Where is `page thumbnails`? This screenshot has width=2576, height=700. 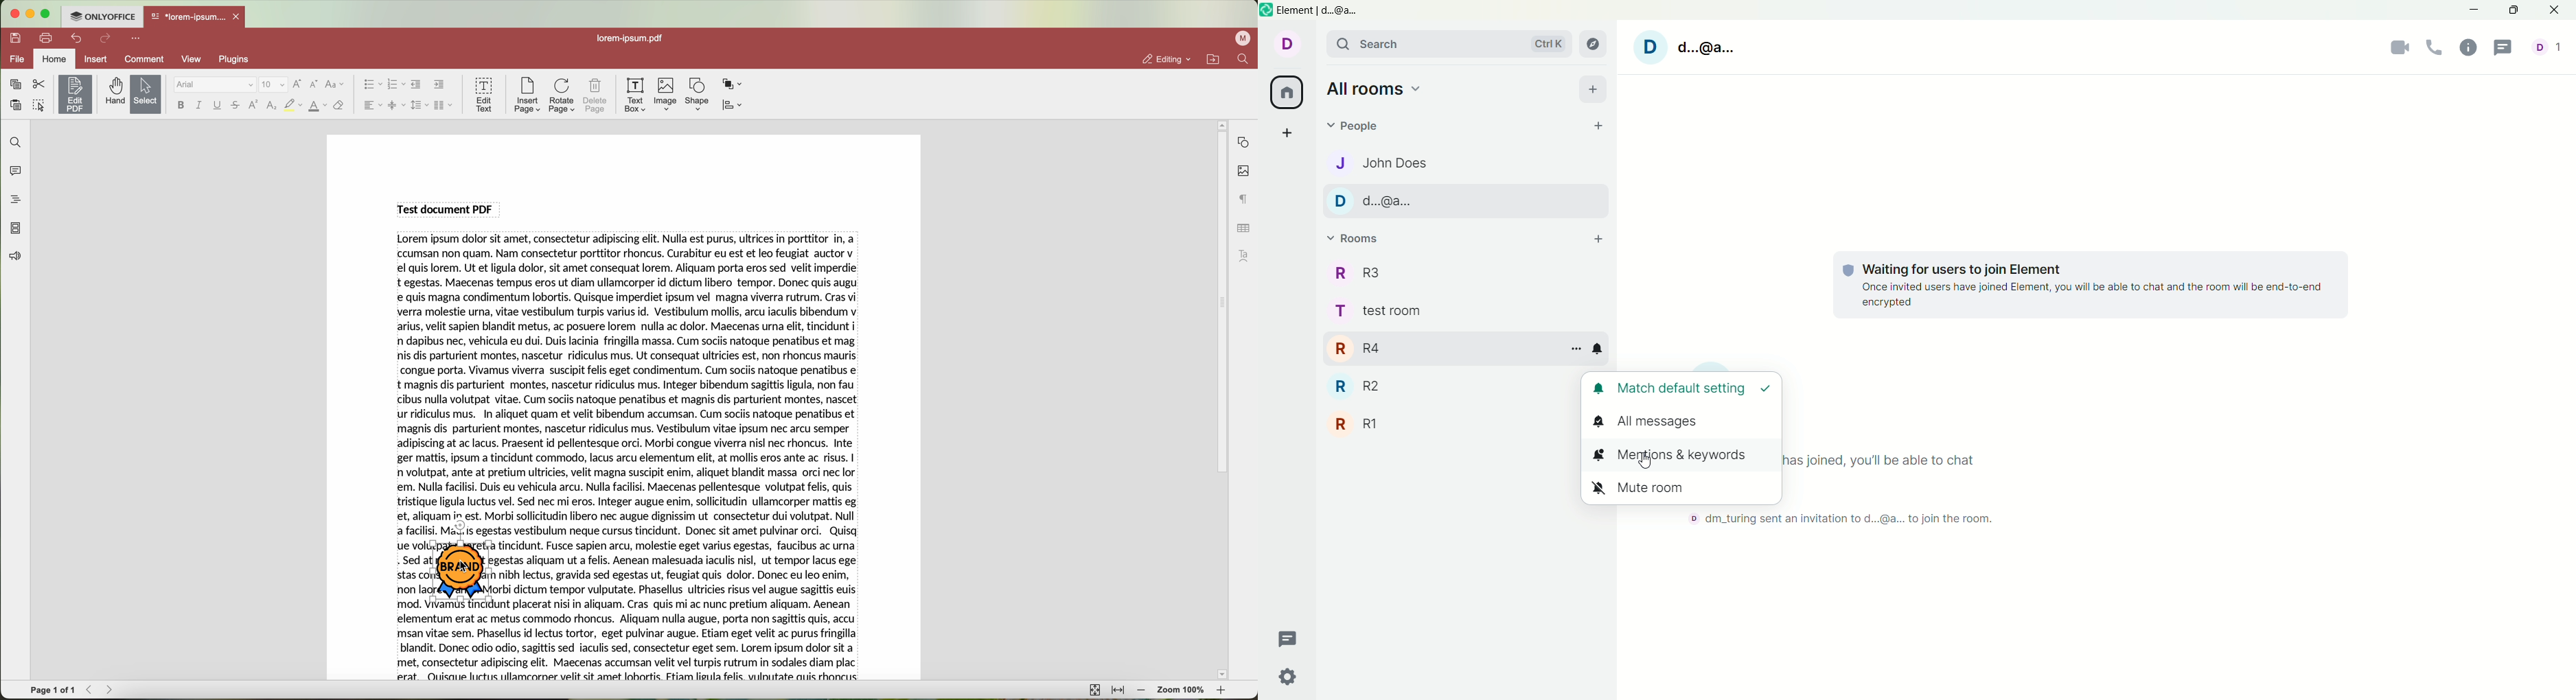 page thumbnails is located at coordinates (15, 228).